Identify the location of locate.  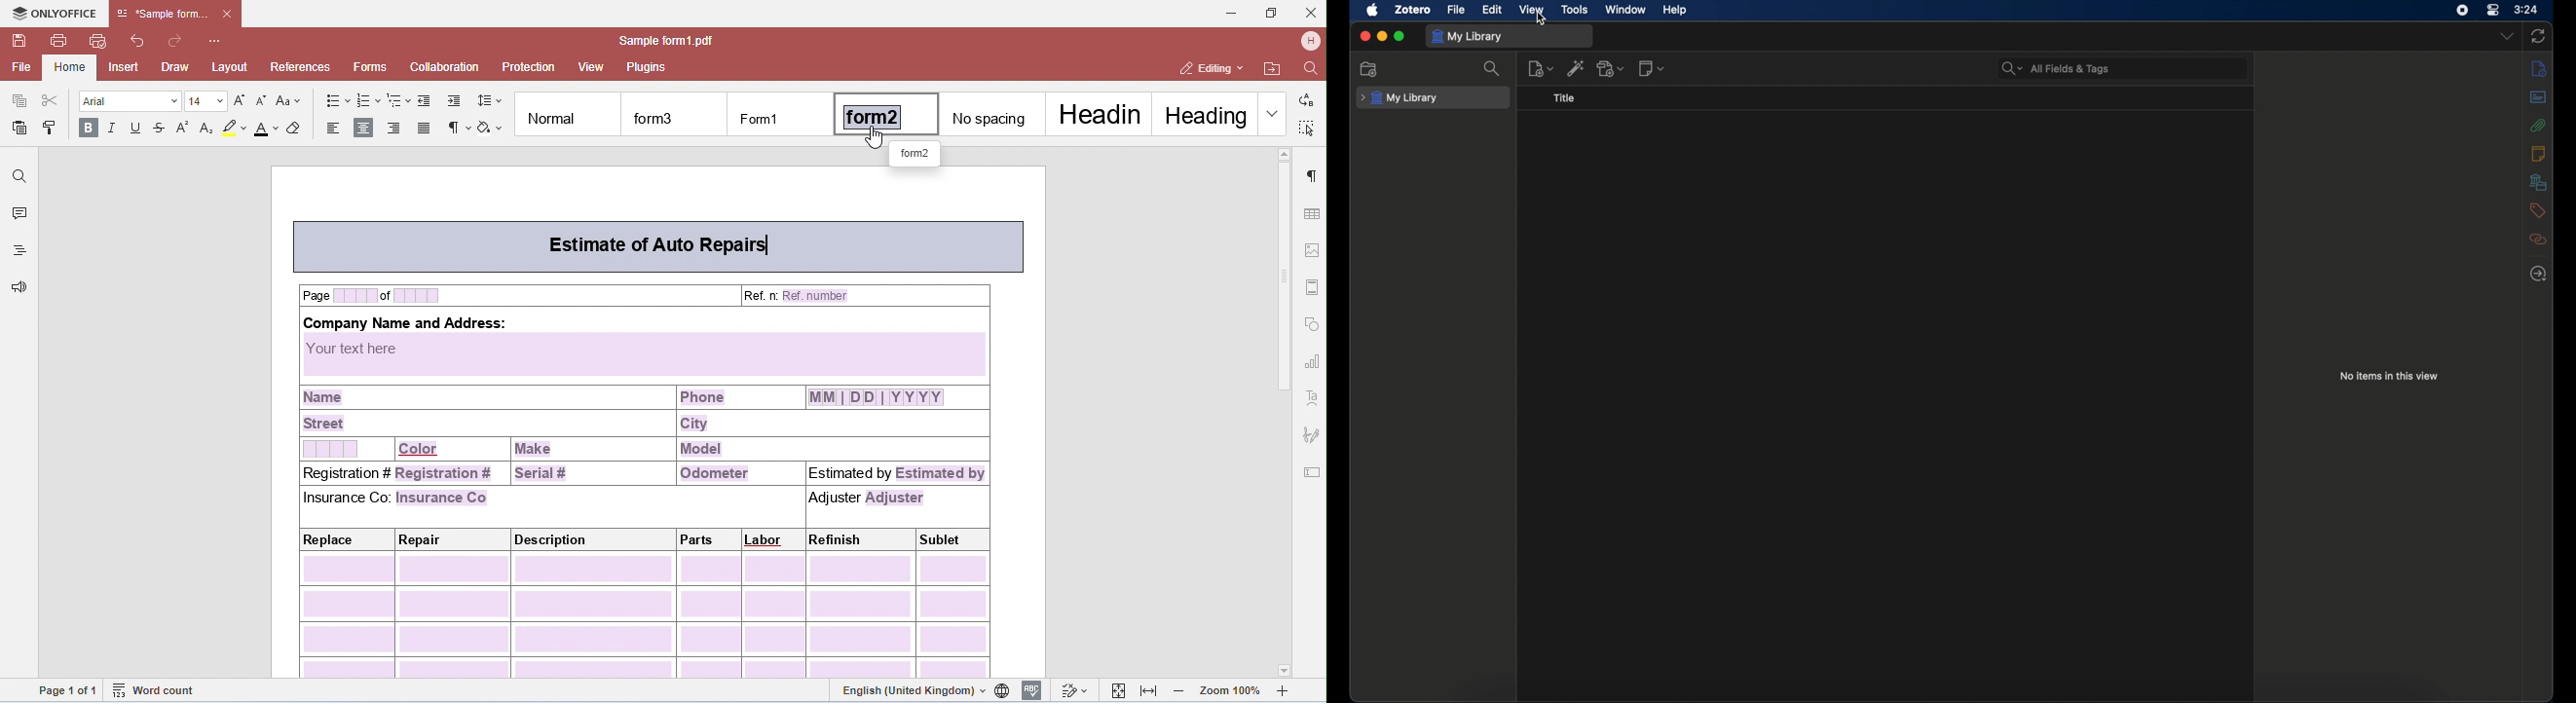
(2537, 274).